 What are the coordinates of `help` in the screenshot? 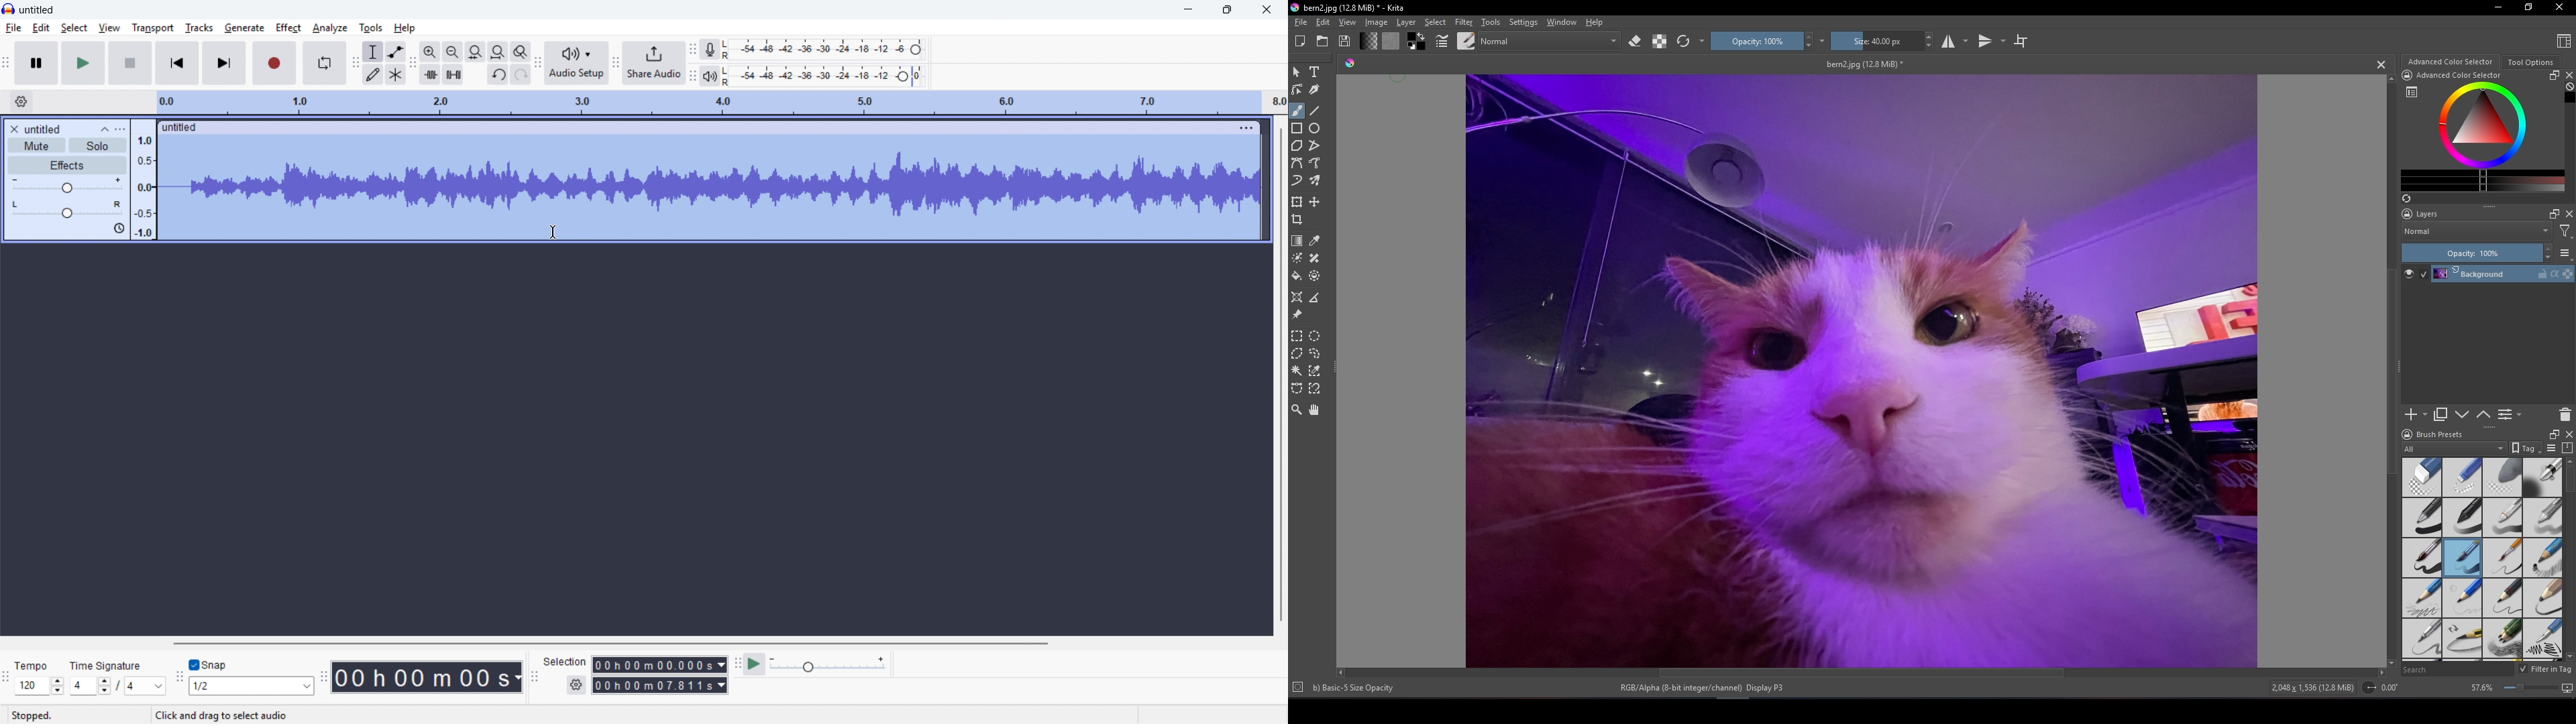 It's located at (405, 27).